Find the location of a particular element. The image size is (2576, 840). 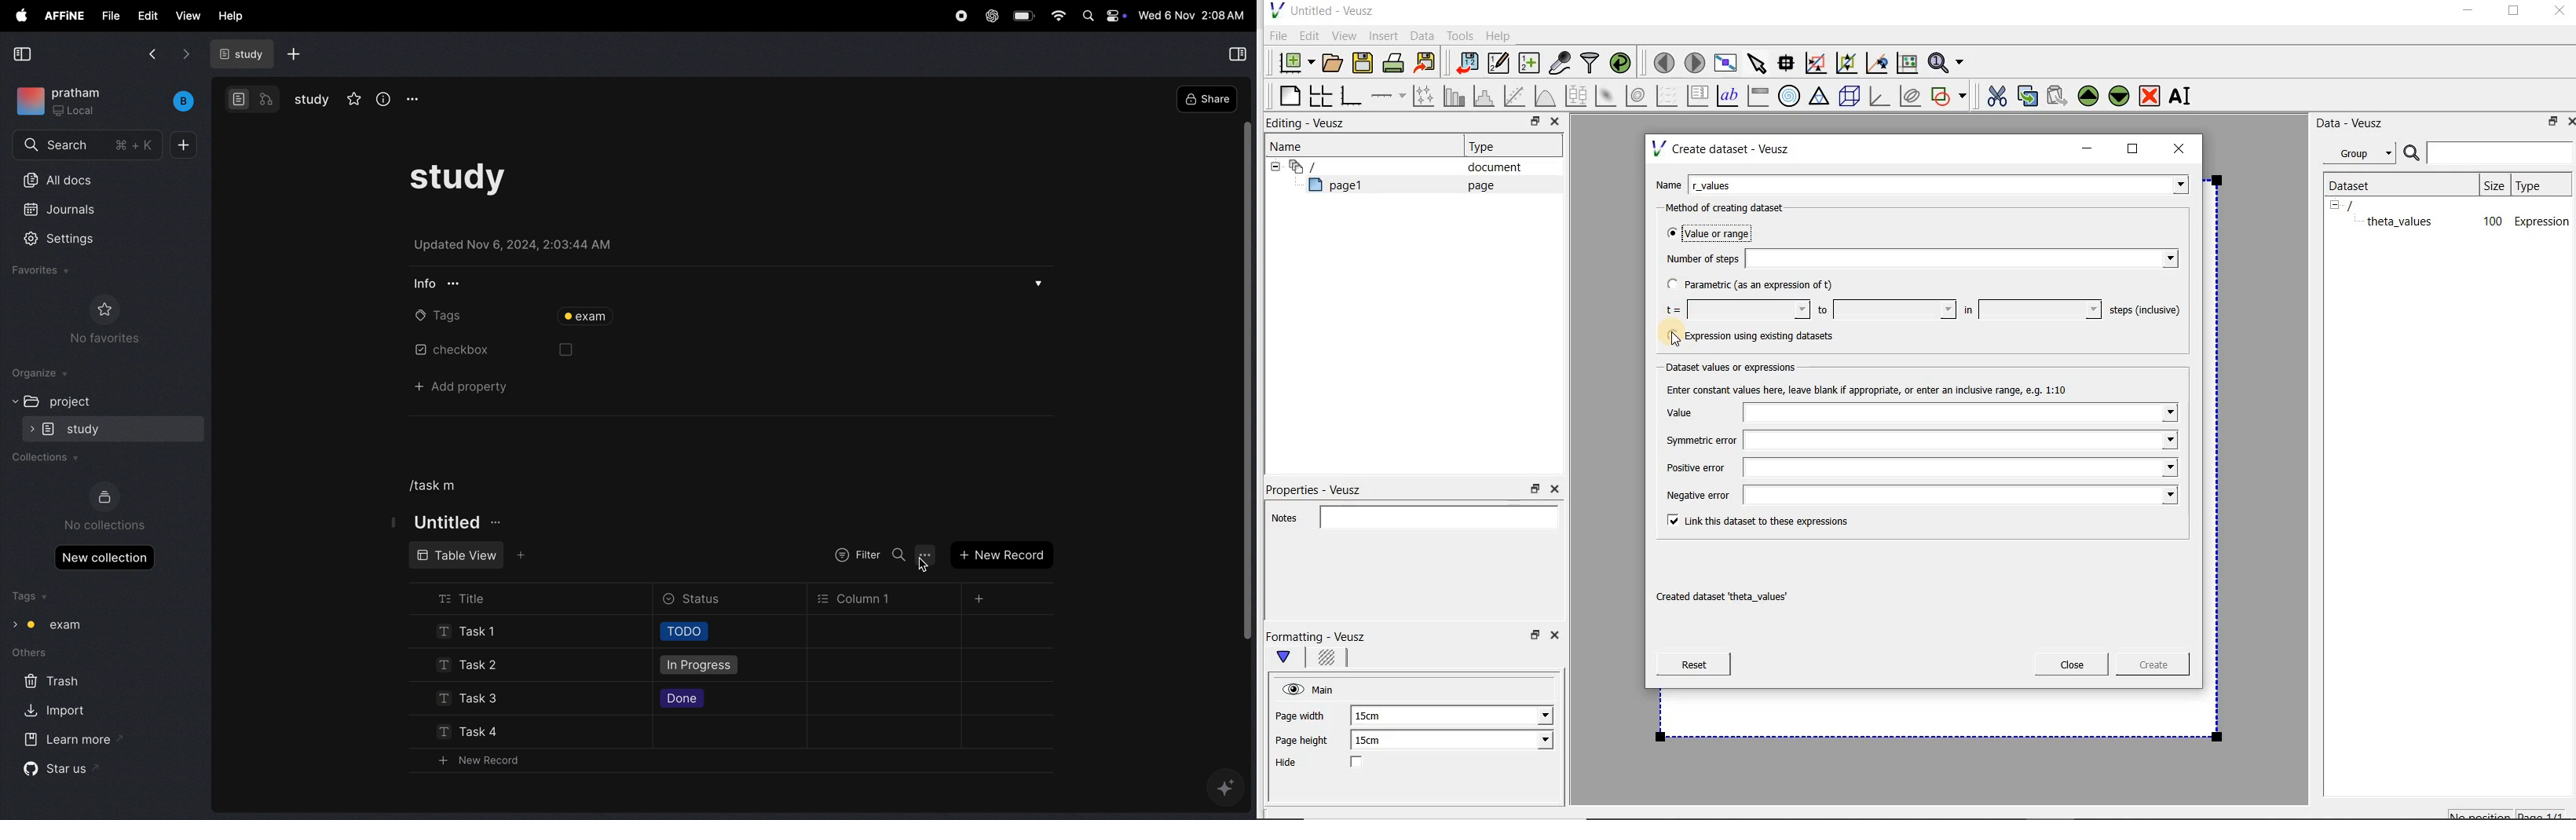

Zoom functions menu is located at coordinates (1947, 59).